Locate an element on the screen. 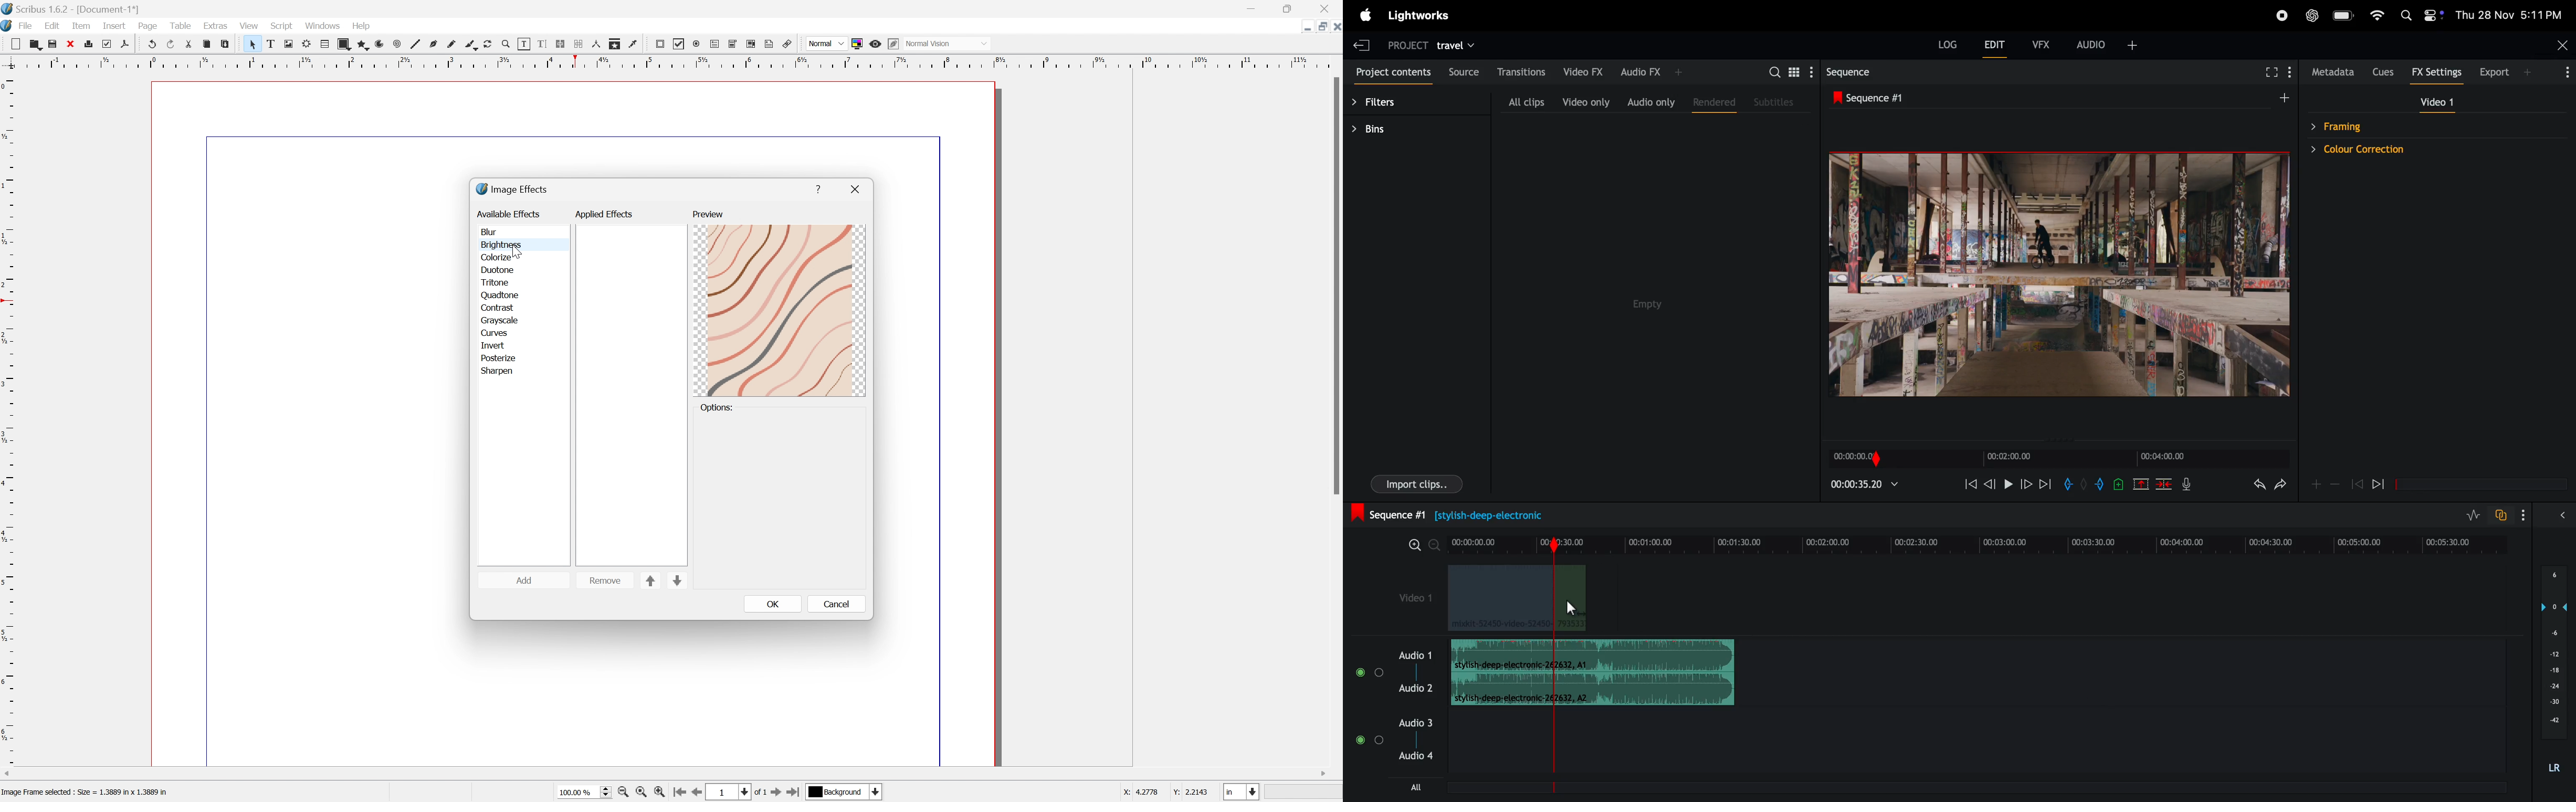 The height and width of the screenshot is (812, 2576). posterize is located at coordinates (498, 356).